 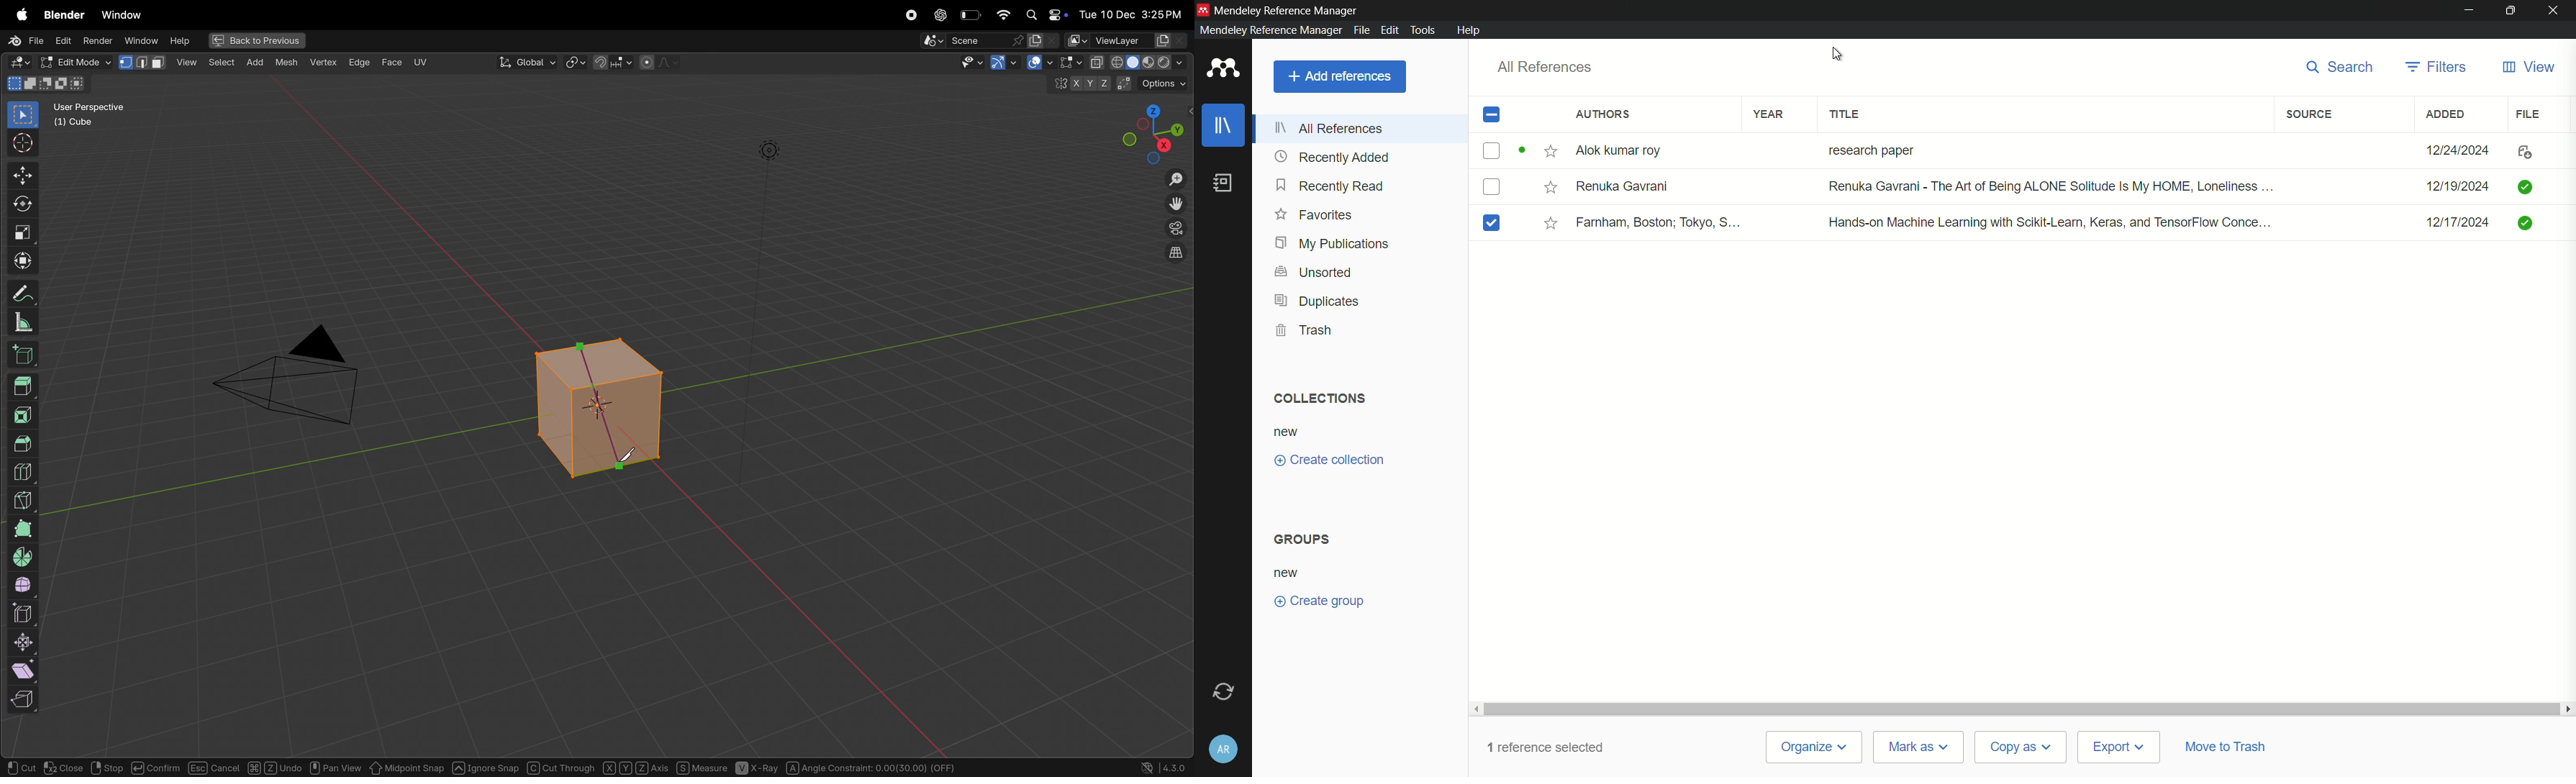 I want to click on 12/19/2024, so click(x=2457, y=188).